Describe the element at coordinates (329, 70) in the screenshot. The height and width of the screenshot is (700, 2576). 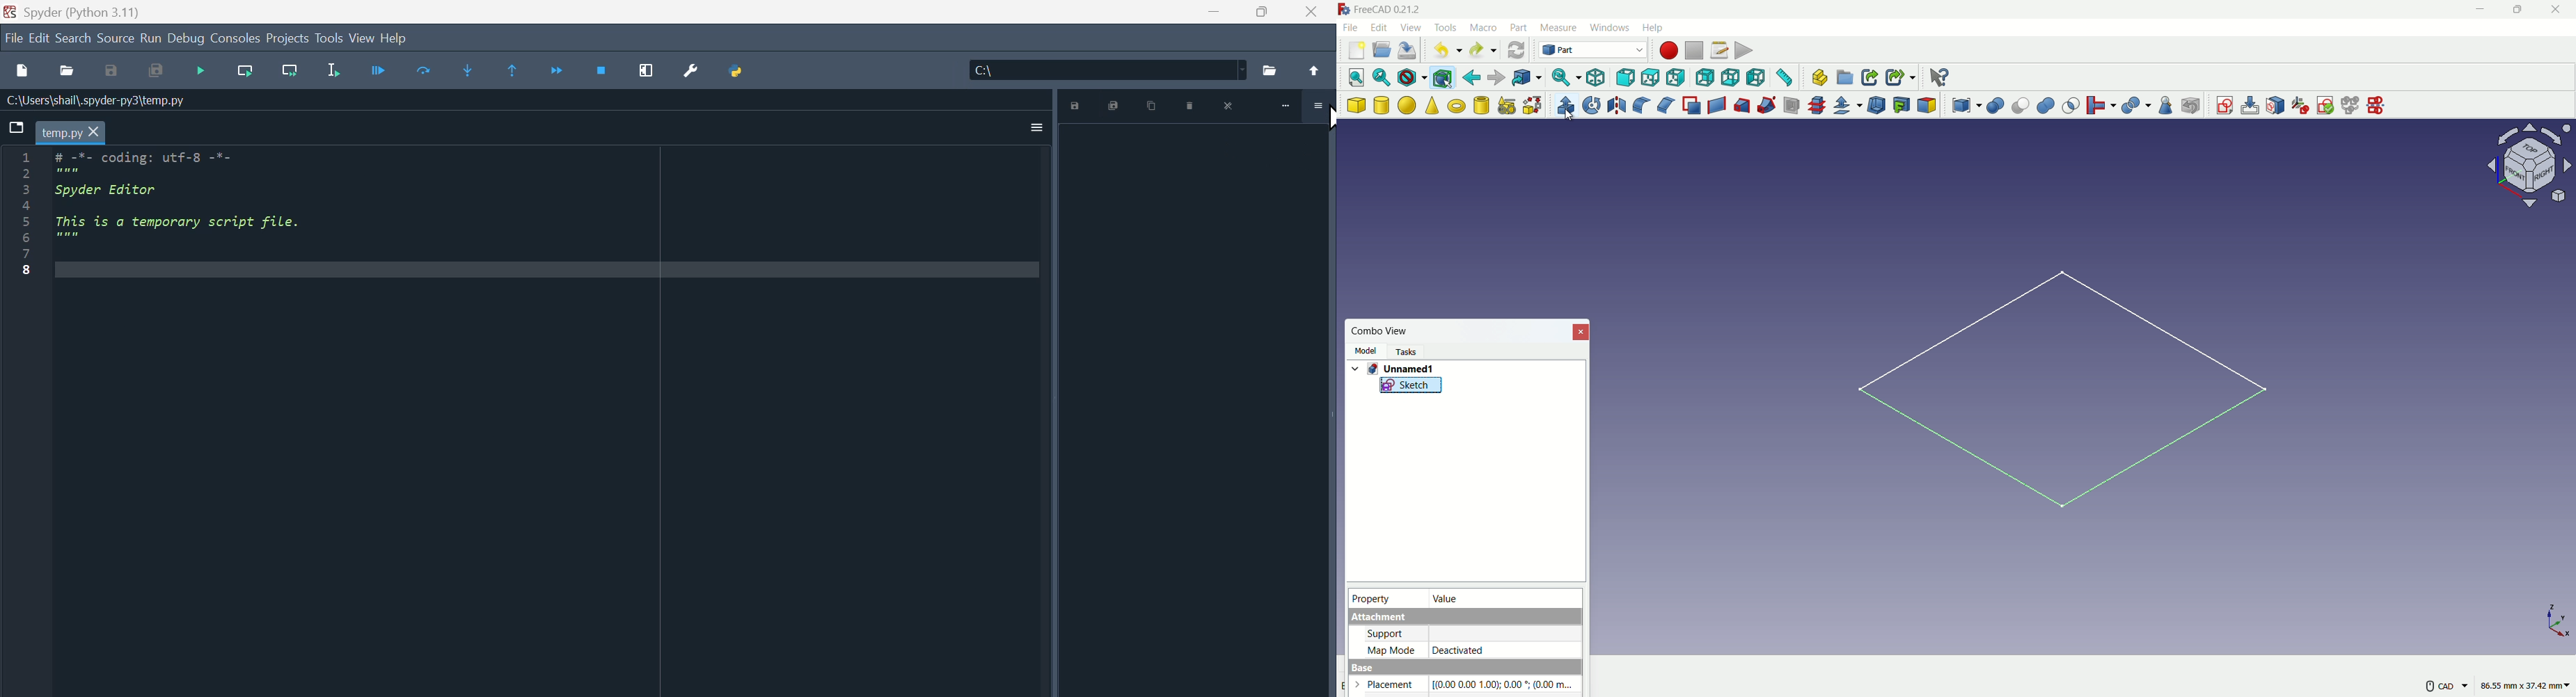
I see `Run selection` at that location.